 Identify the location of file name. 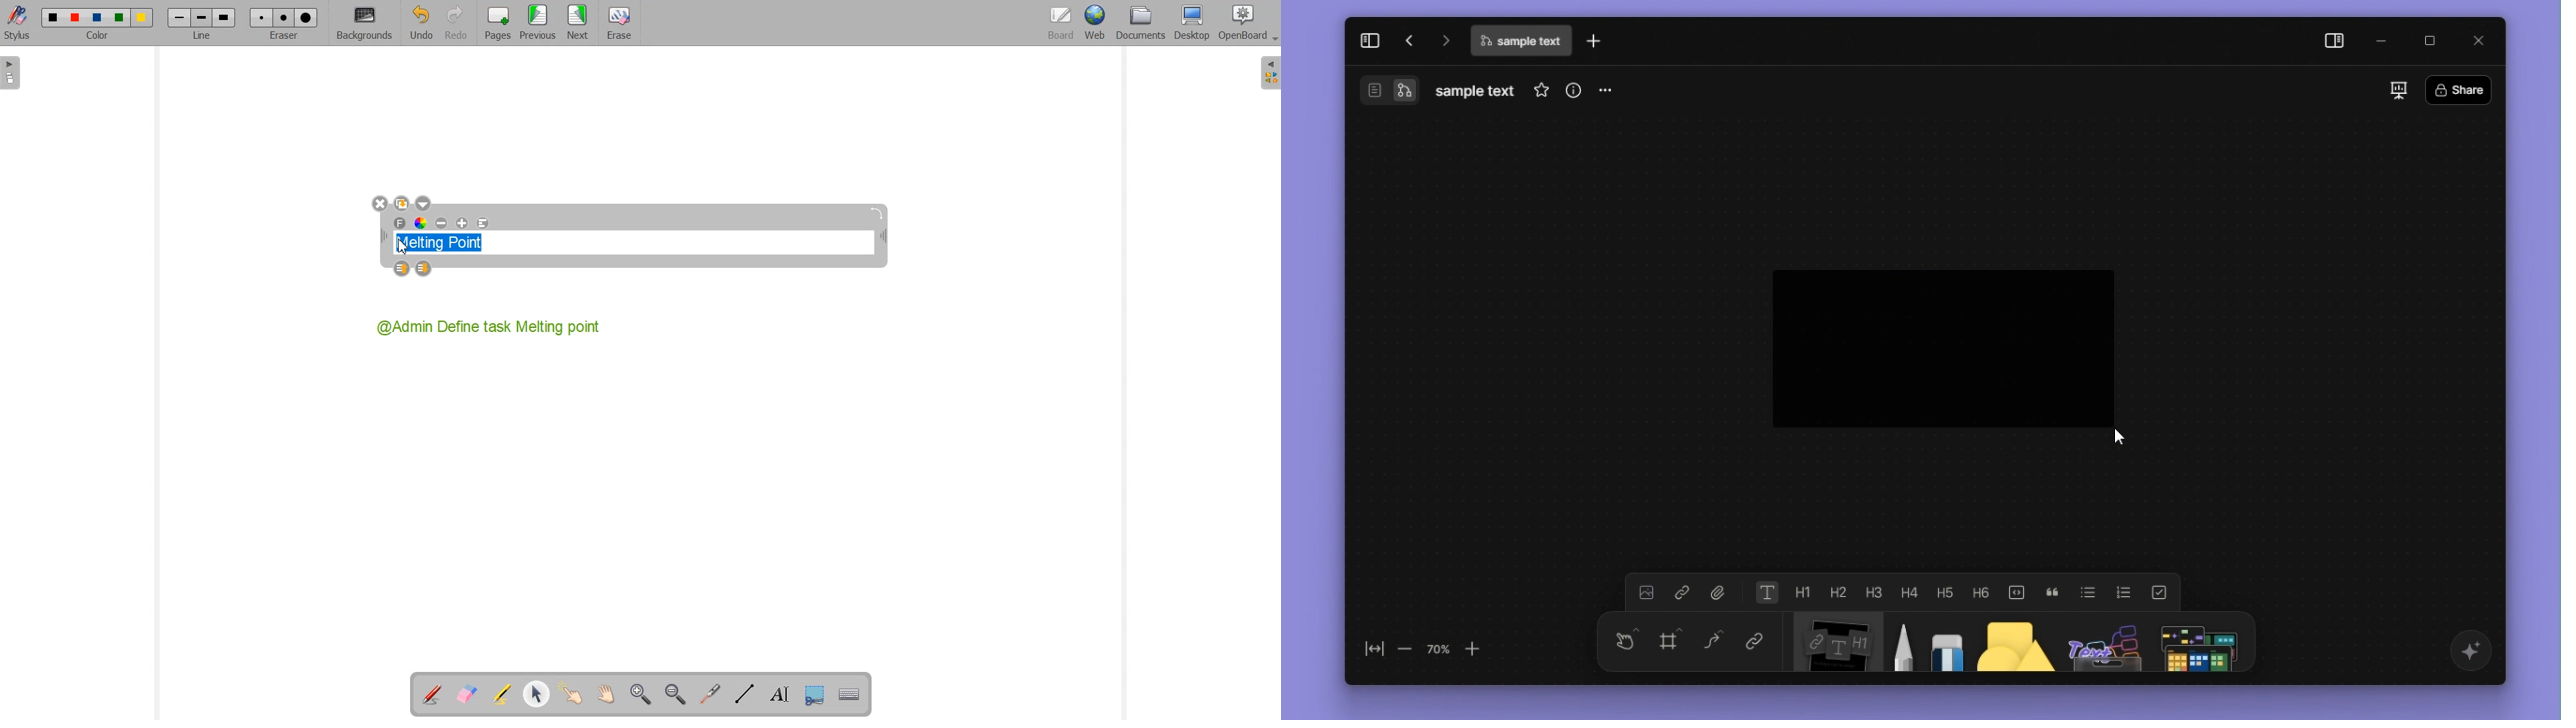
(1475, 91).